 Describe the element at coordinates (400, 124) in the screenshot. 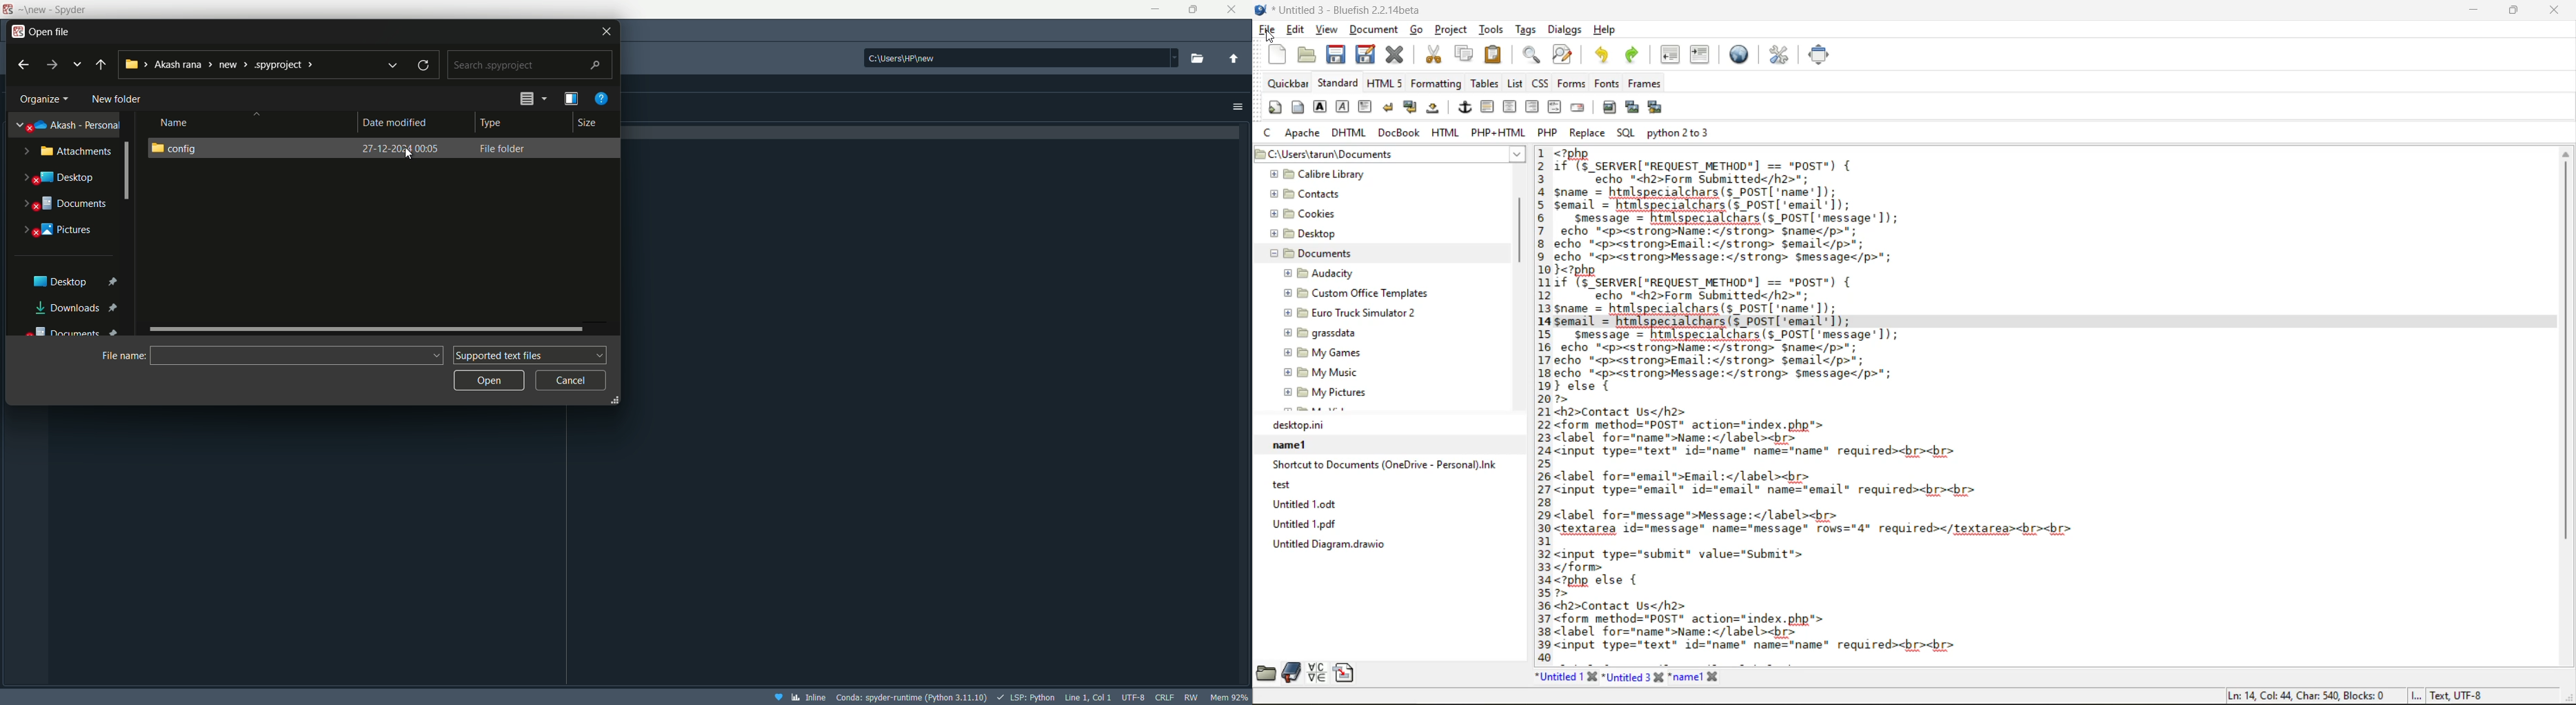

I see `date modified` at that location.